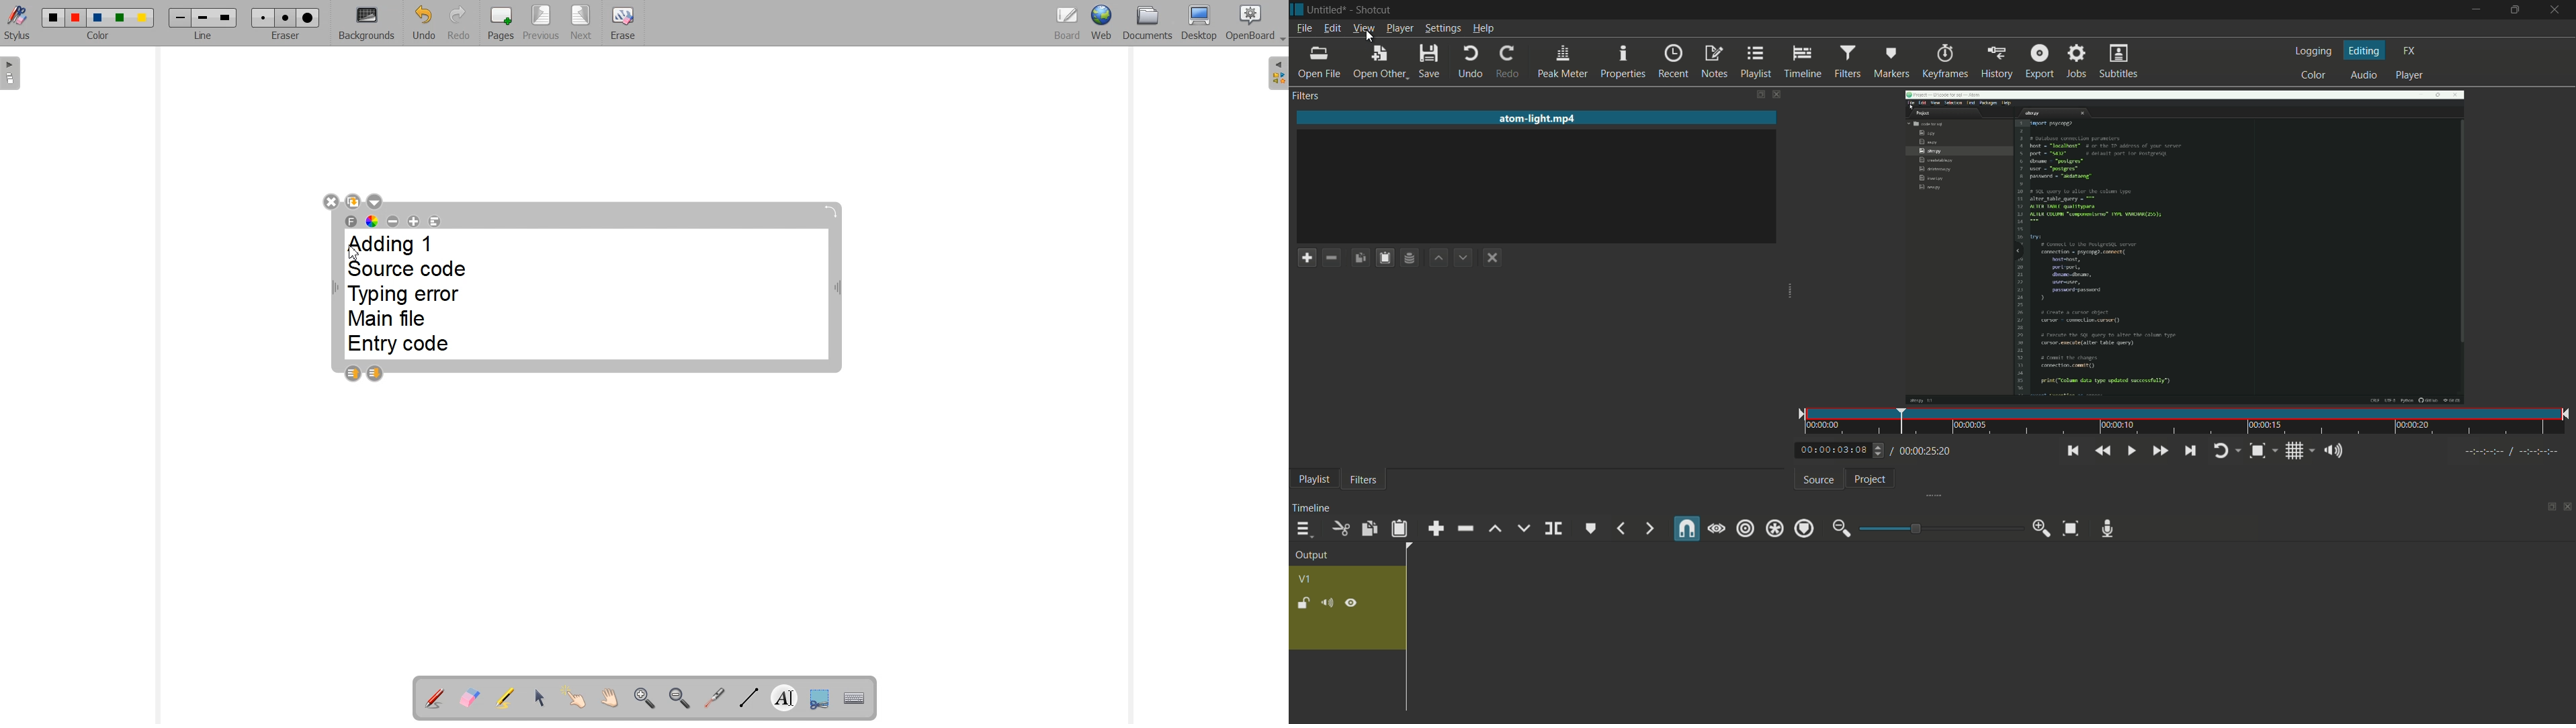 This screenshot has height=728, width=2576. I want to click on Decrease font size, so click(393, 220).